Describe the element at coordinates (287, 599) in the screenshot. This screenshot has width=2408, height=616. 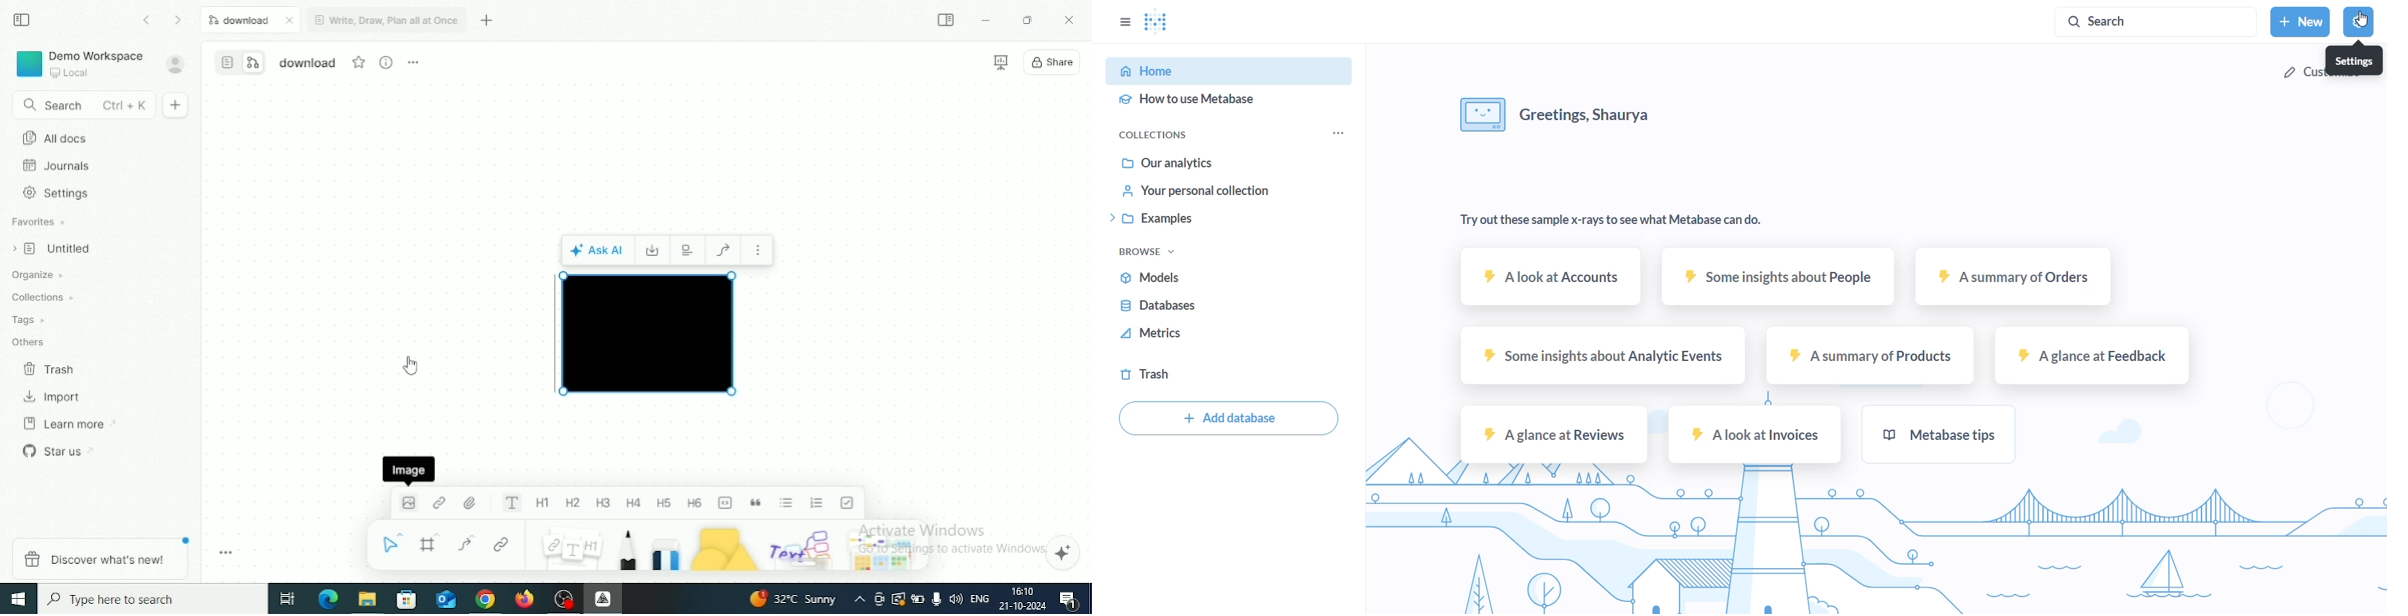
I see `Task View` at that location.